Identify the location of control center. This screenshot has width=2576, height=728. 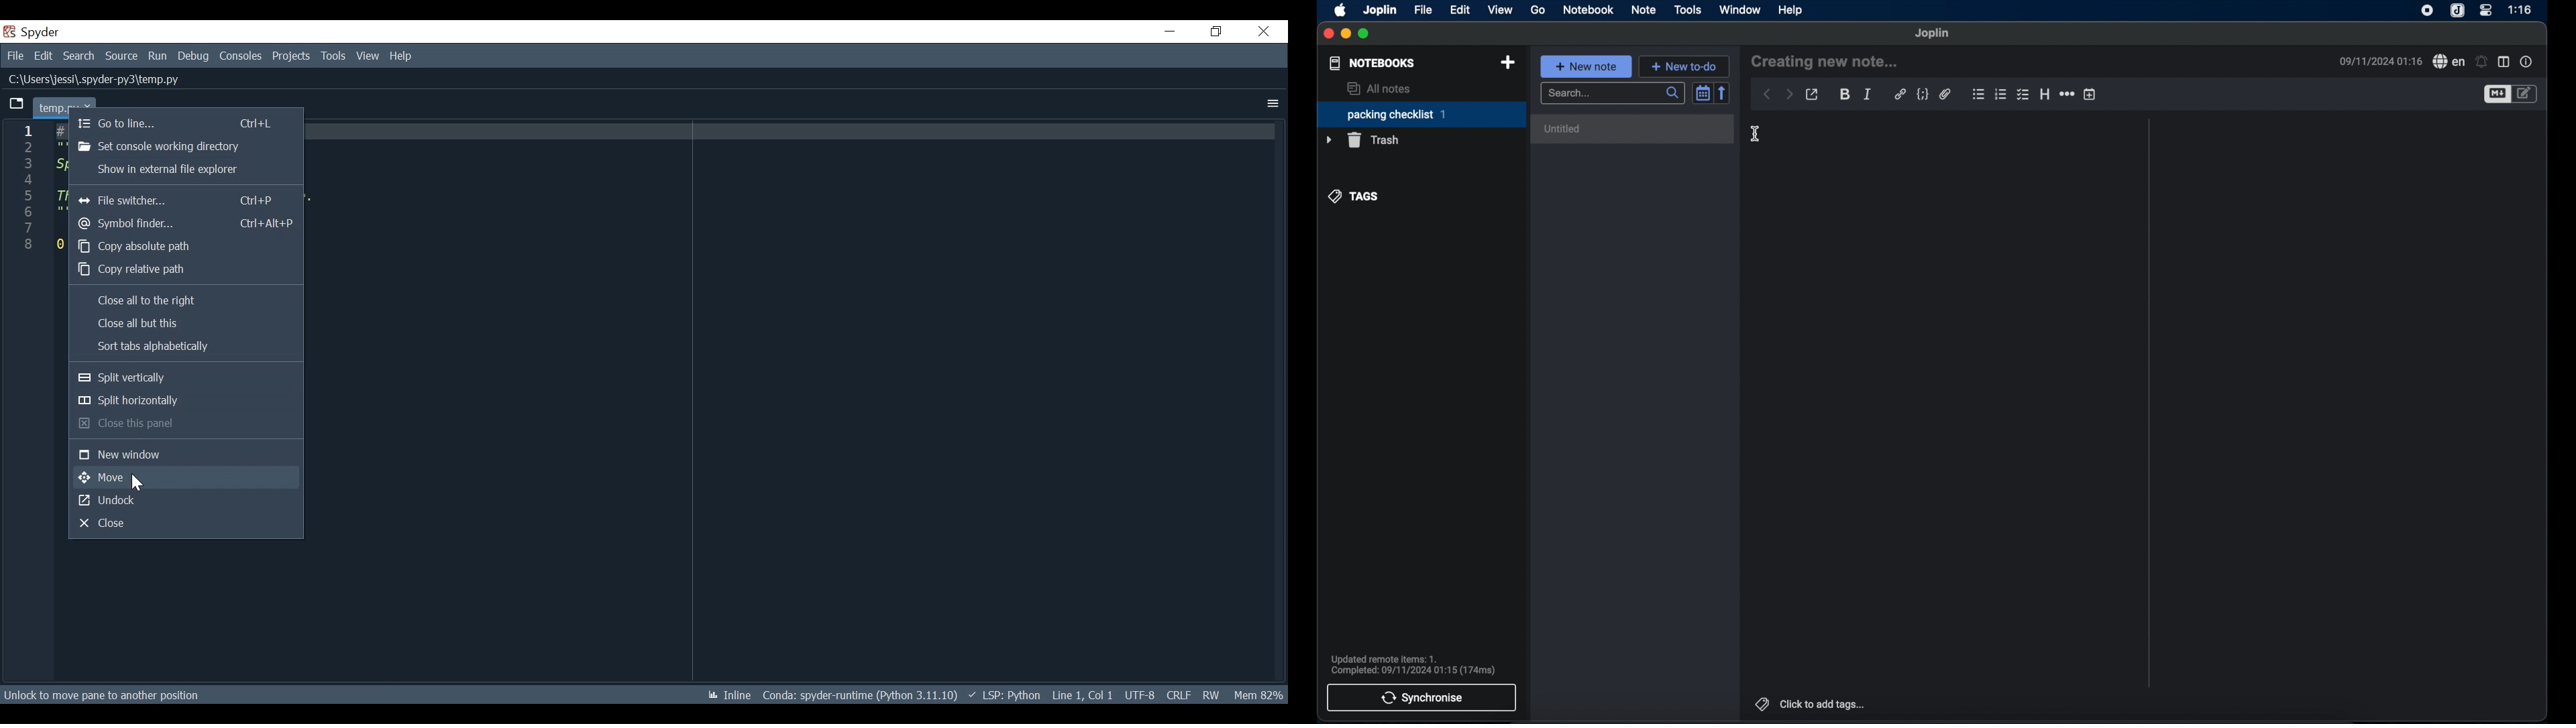
(2487, 10).